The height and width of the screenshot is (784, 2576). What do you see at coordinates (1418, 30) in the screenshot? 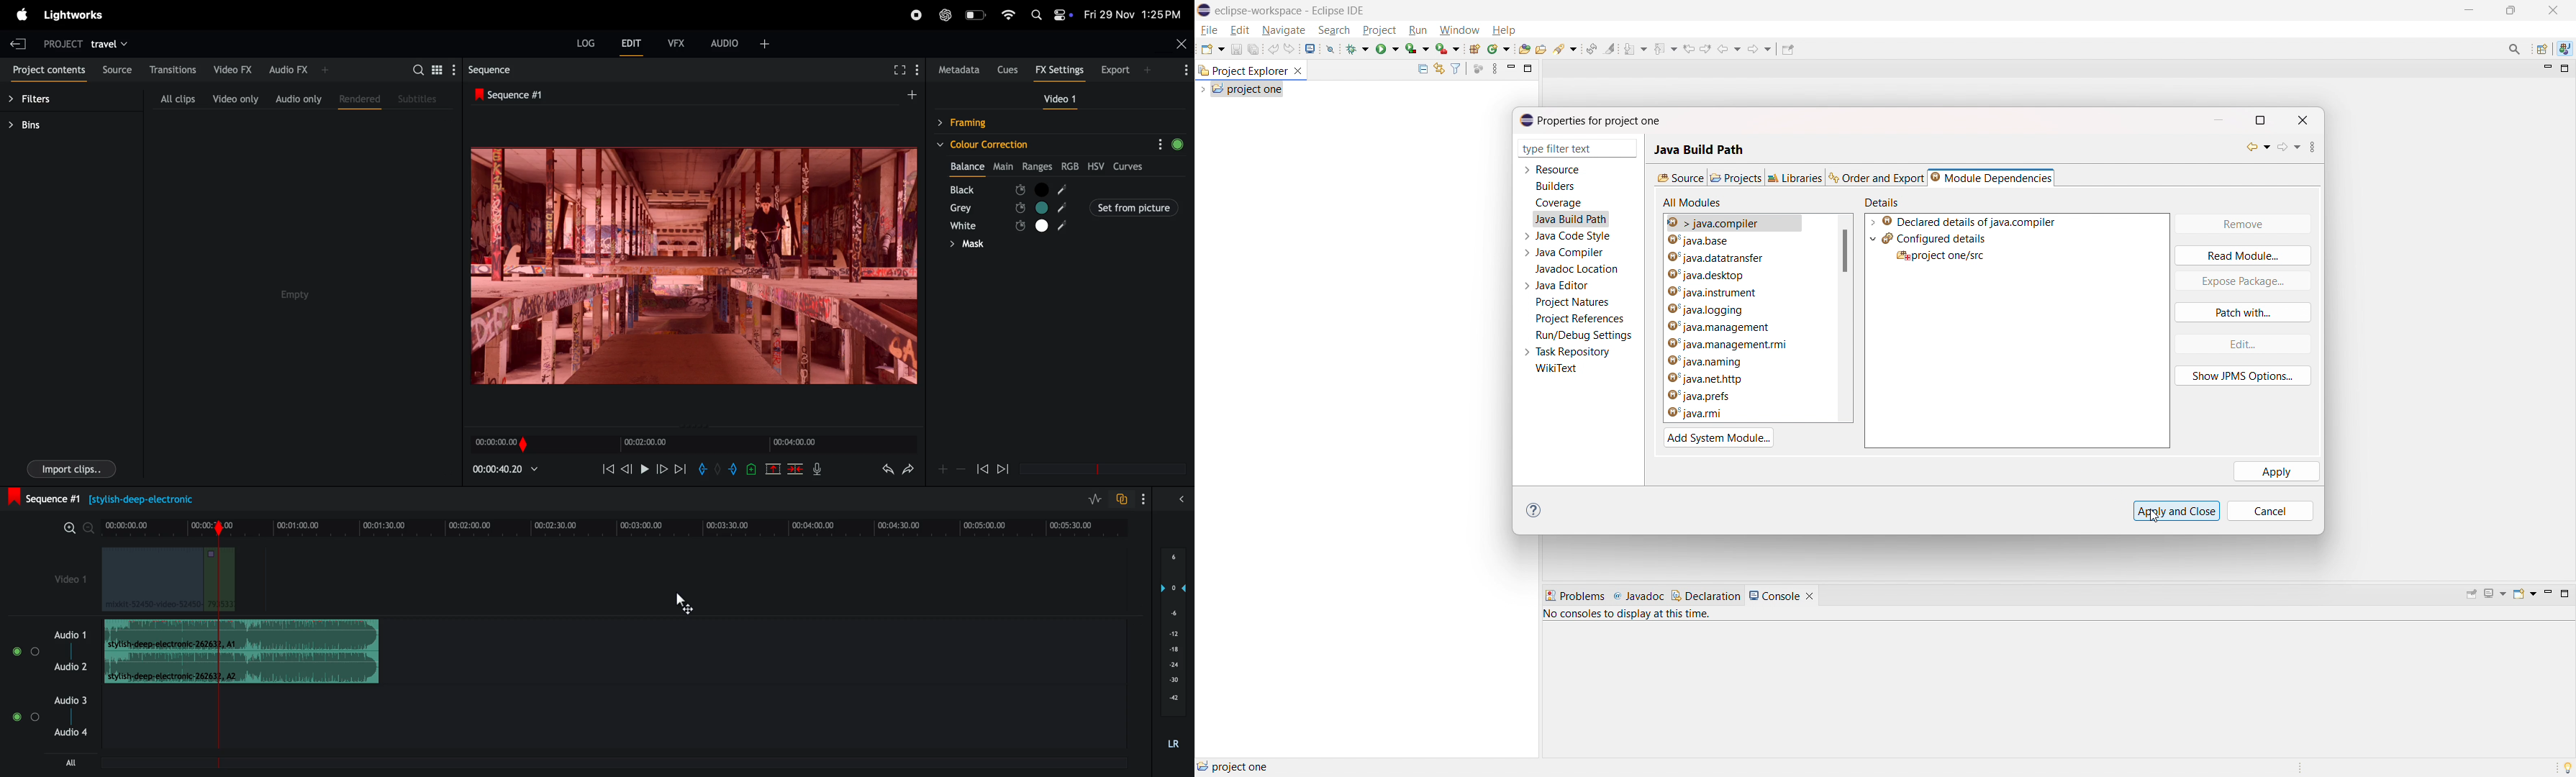
I see `run` at bounding box center [1418, 30].